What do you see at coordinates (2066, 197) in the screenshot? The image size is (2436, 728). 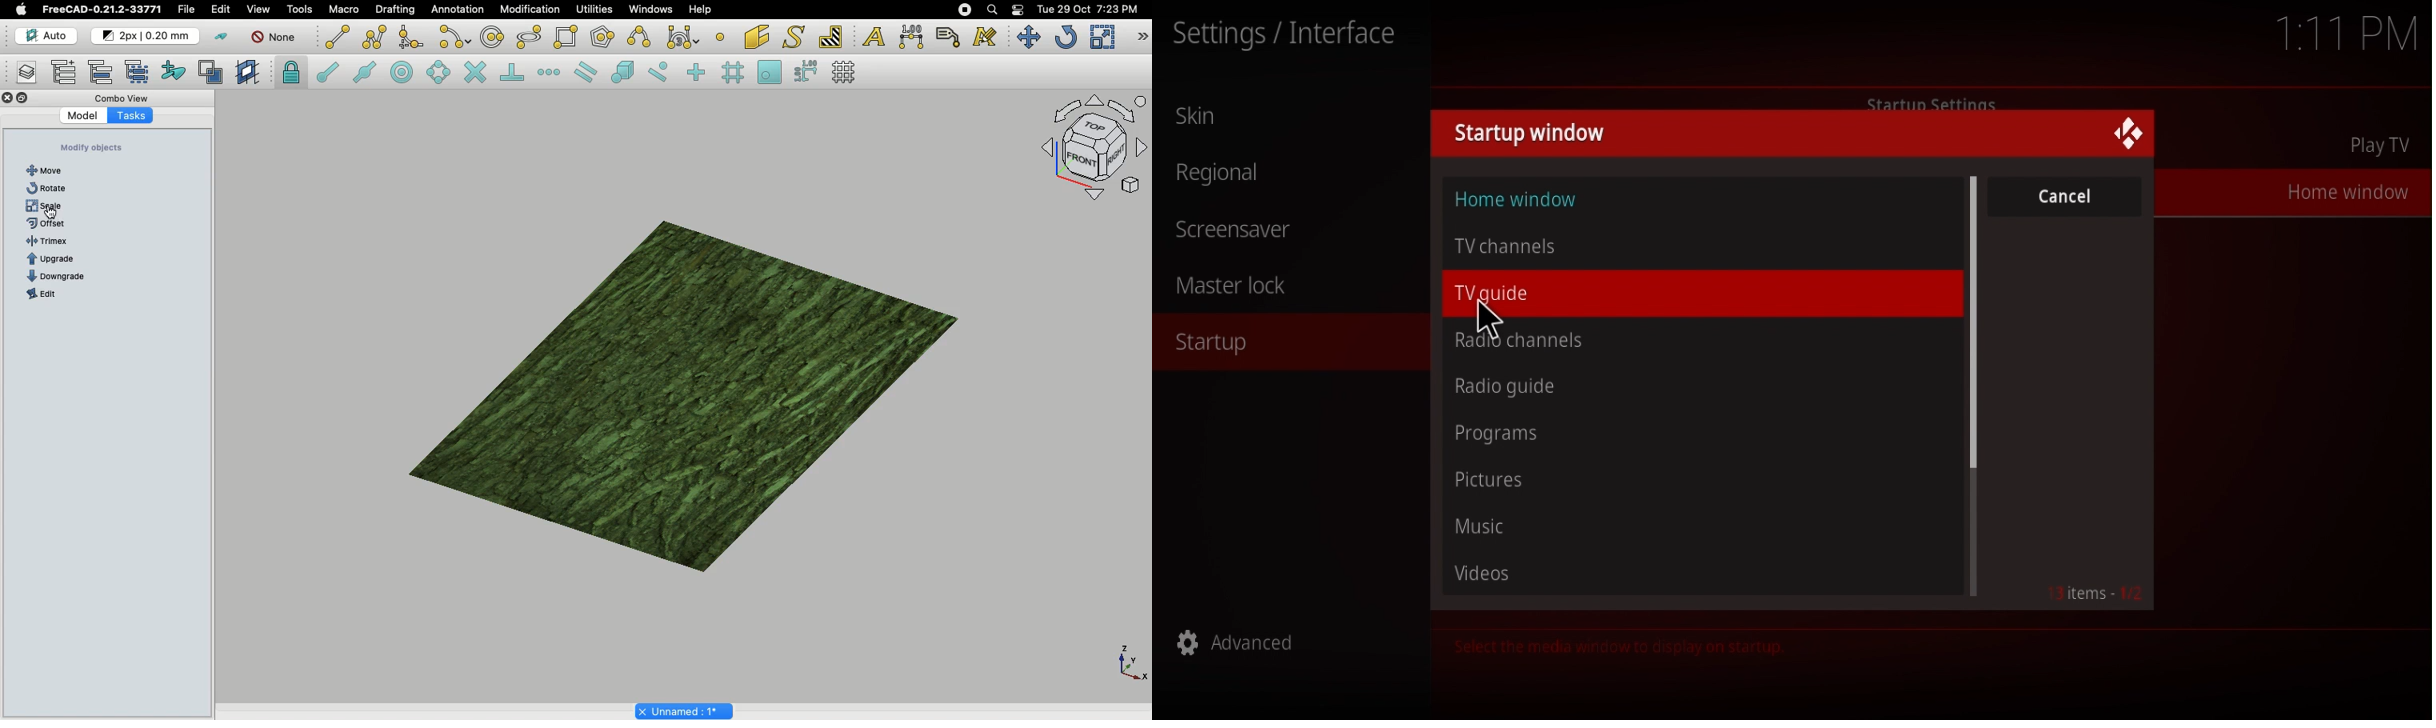 I see `cancel` at bounding box center [2066, 197].